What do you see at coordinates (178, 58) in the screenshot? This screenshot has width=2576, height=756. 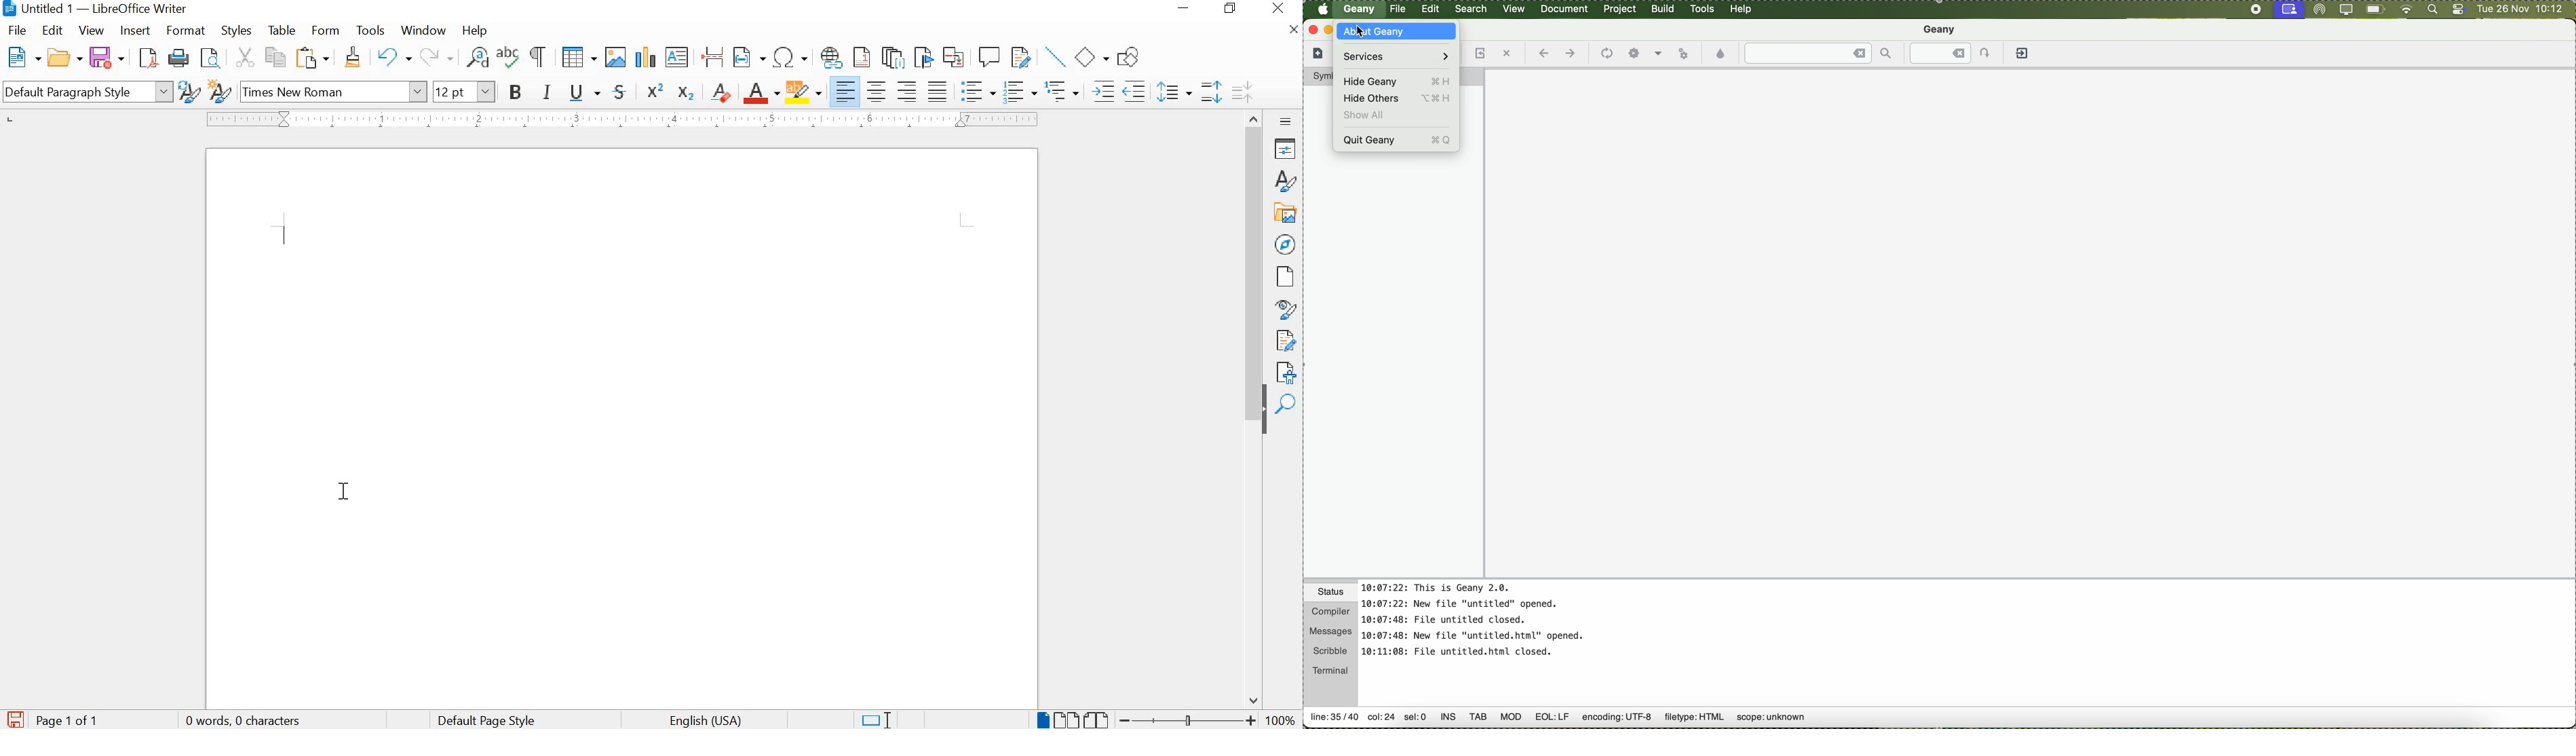 I see `PRINT` at bounding box center [178, 58].